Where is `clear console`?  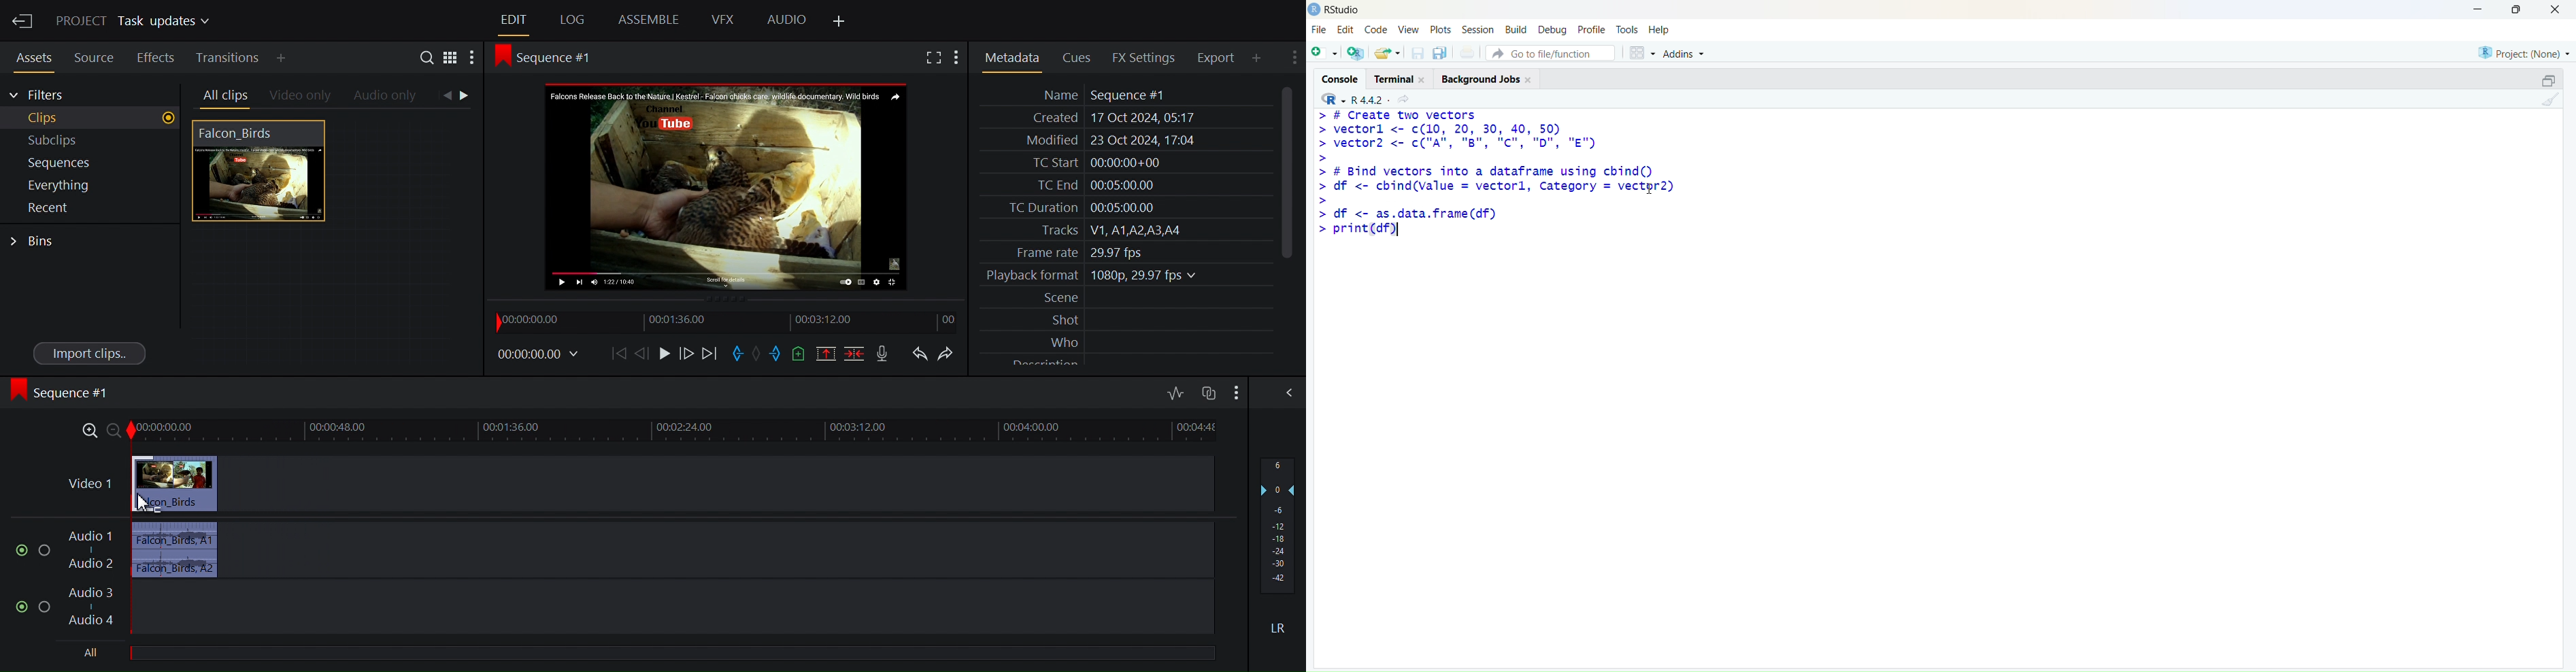
clear console is located at coordinates (2550, 100).